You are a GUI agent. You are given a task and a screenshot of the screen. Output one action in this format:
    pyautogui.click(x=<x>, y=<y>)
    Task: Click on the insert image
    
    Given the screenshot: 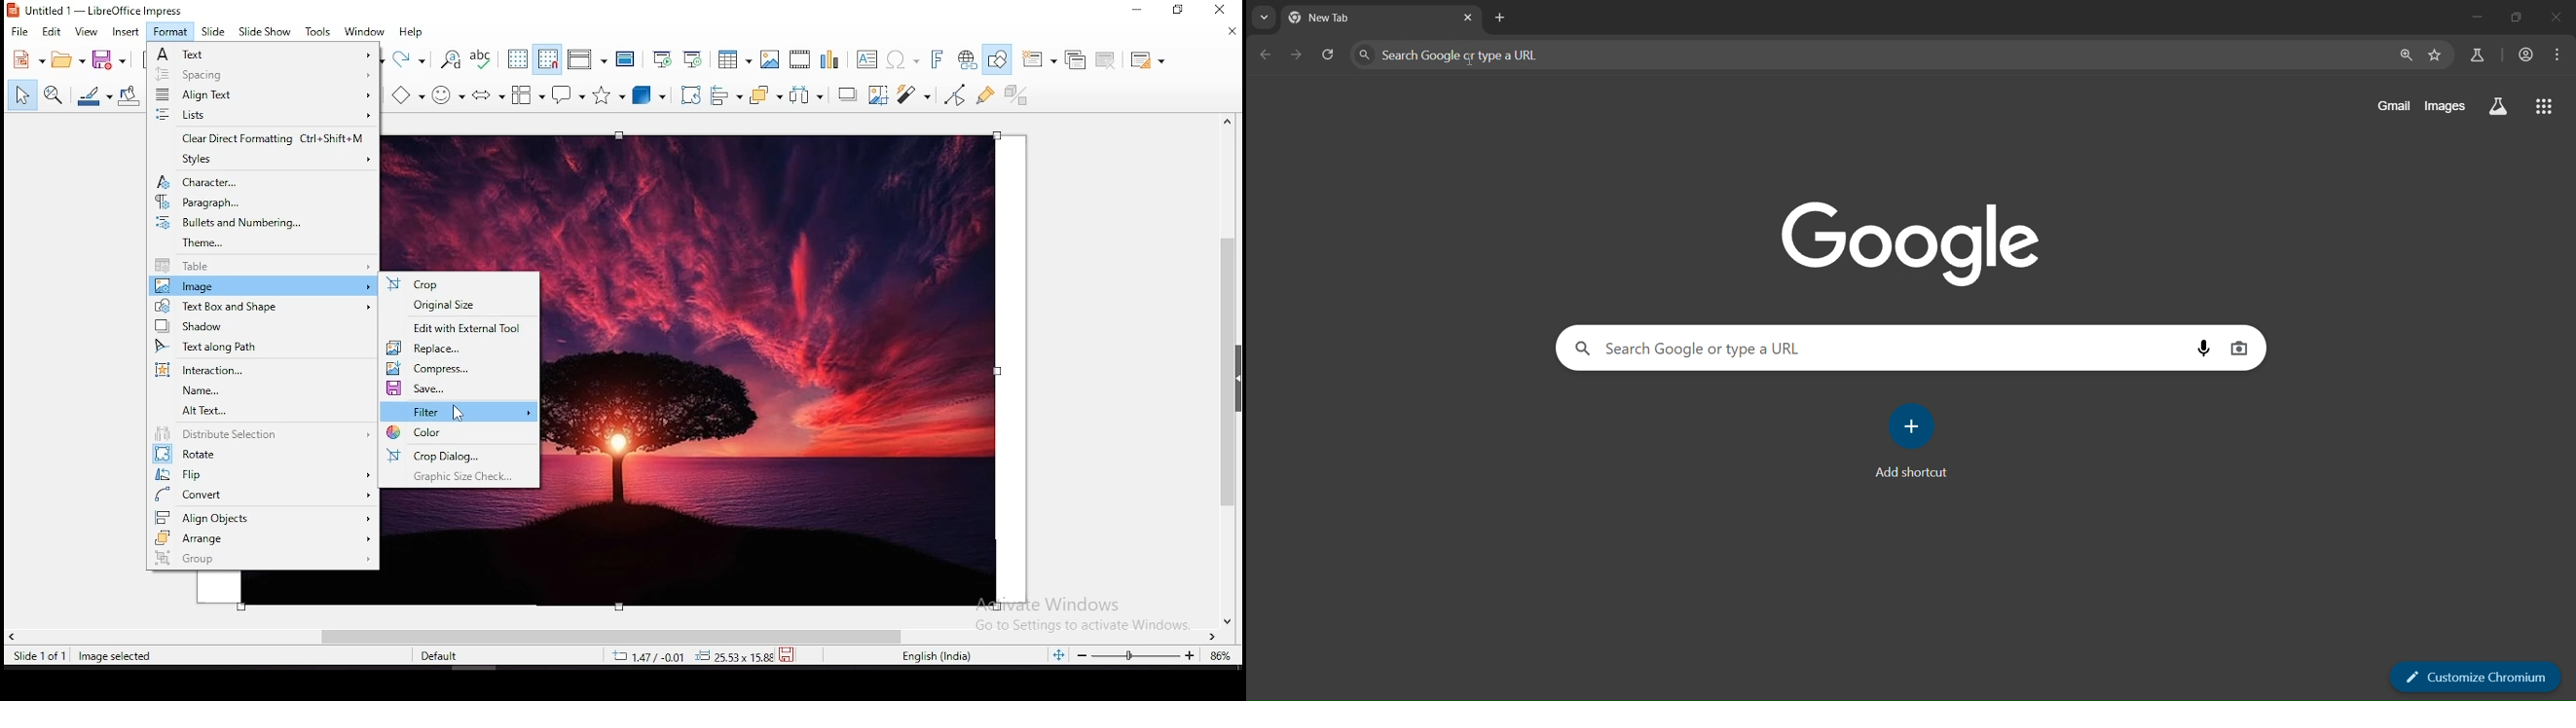 What is the action you would take?
    pyautogui.click(x=771, y=60)
    